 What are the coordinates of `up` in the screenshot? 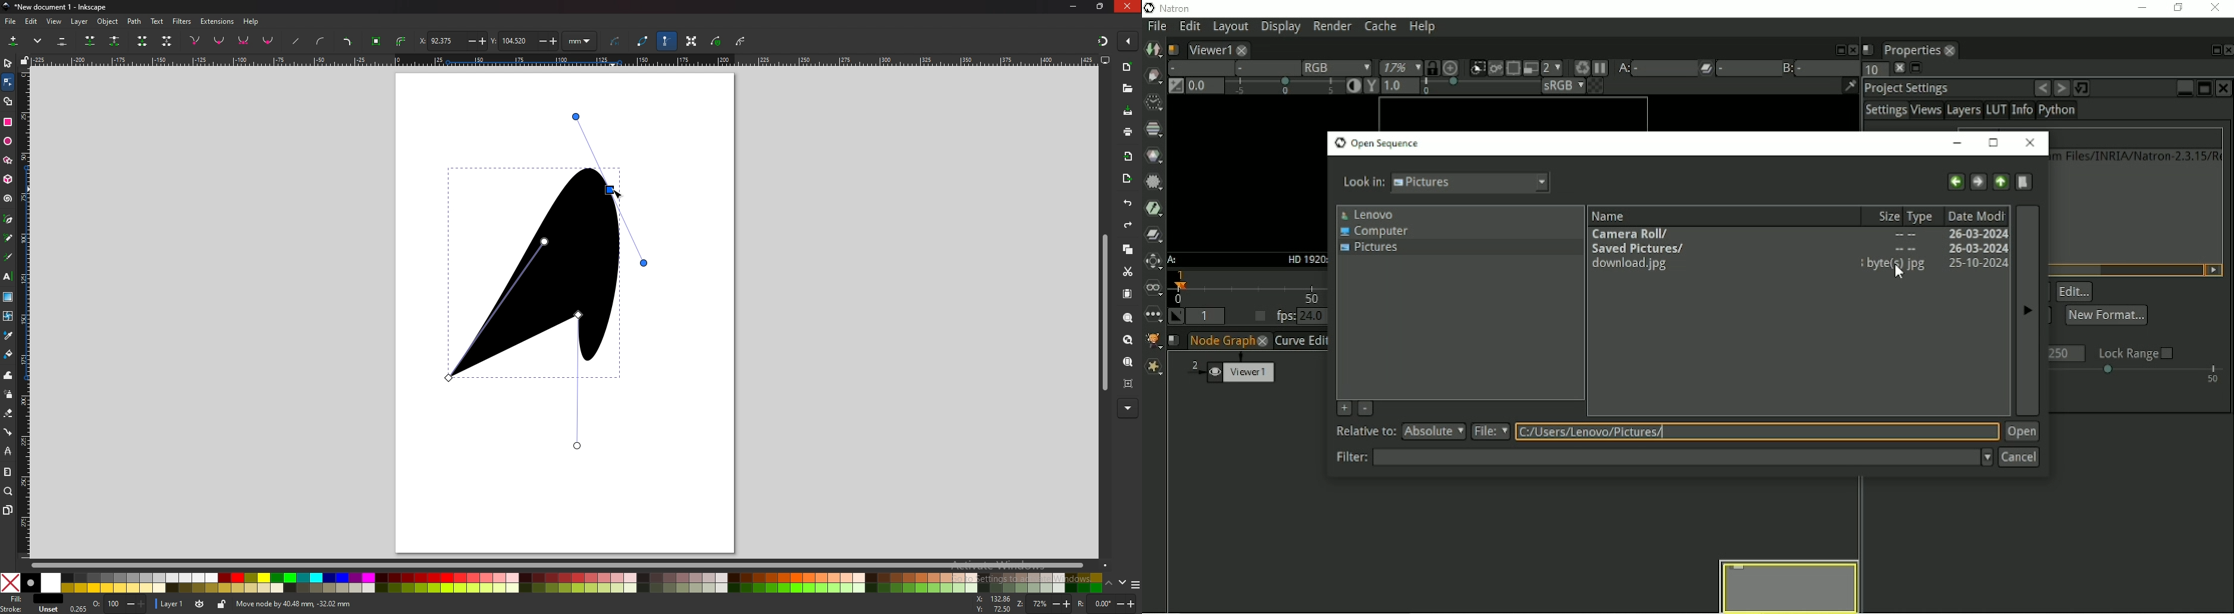 It's located at (1109, 584).